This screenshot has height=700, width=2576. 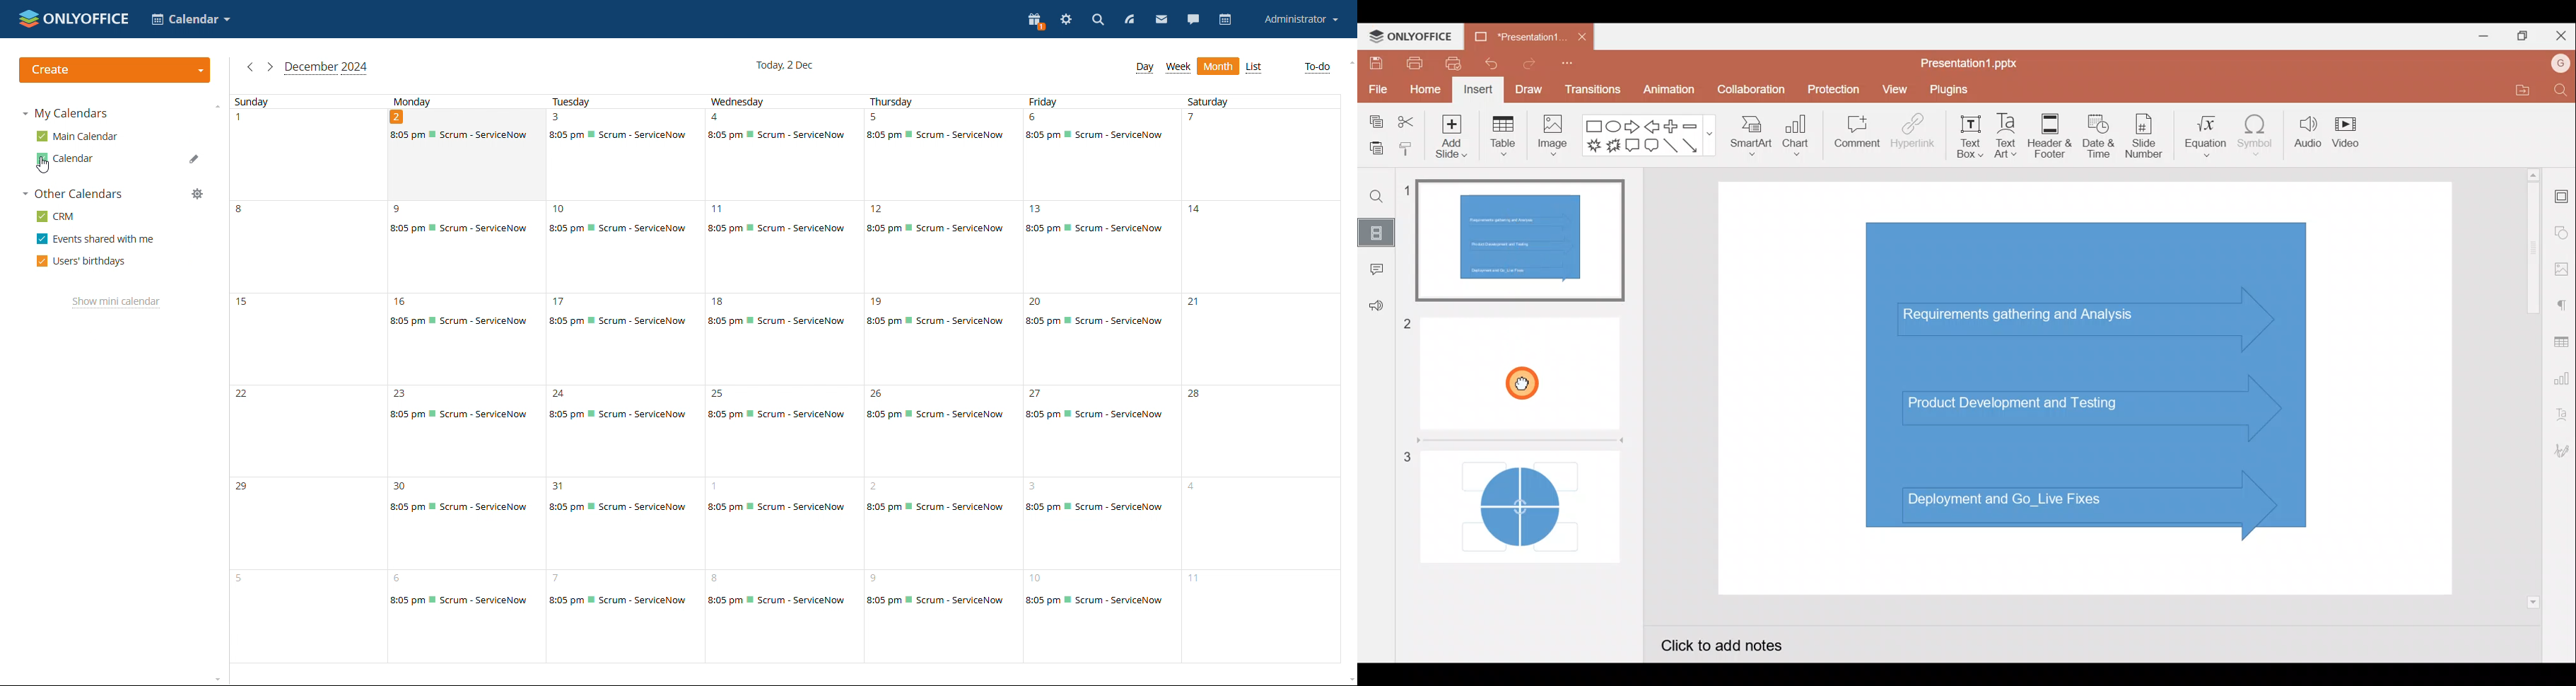 What do you see at coordinates (1967, 137) in the screenshot?
I see `Text box` at bounding box center [1967, 137].